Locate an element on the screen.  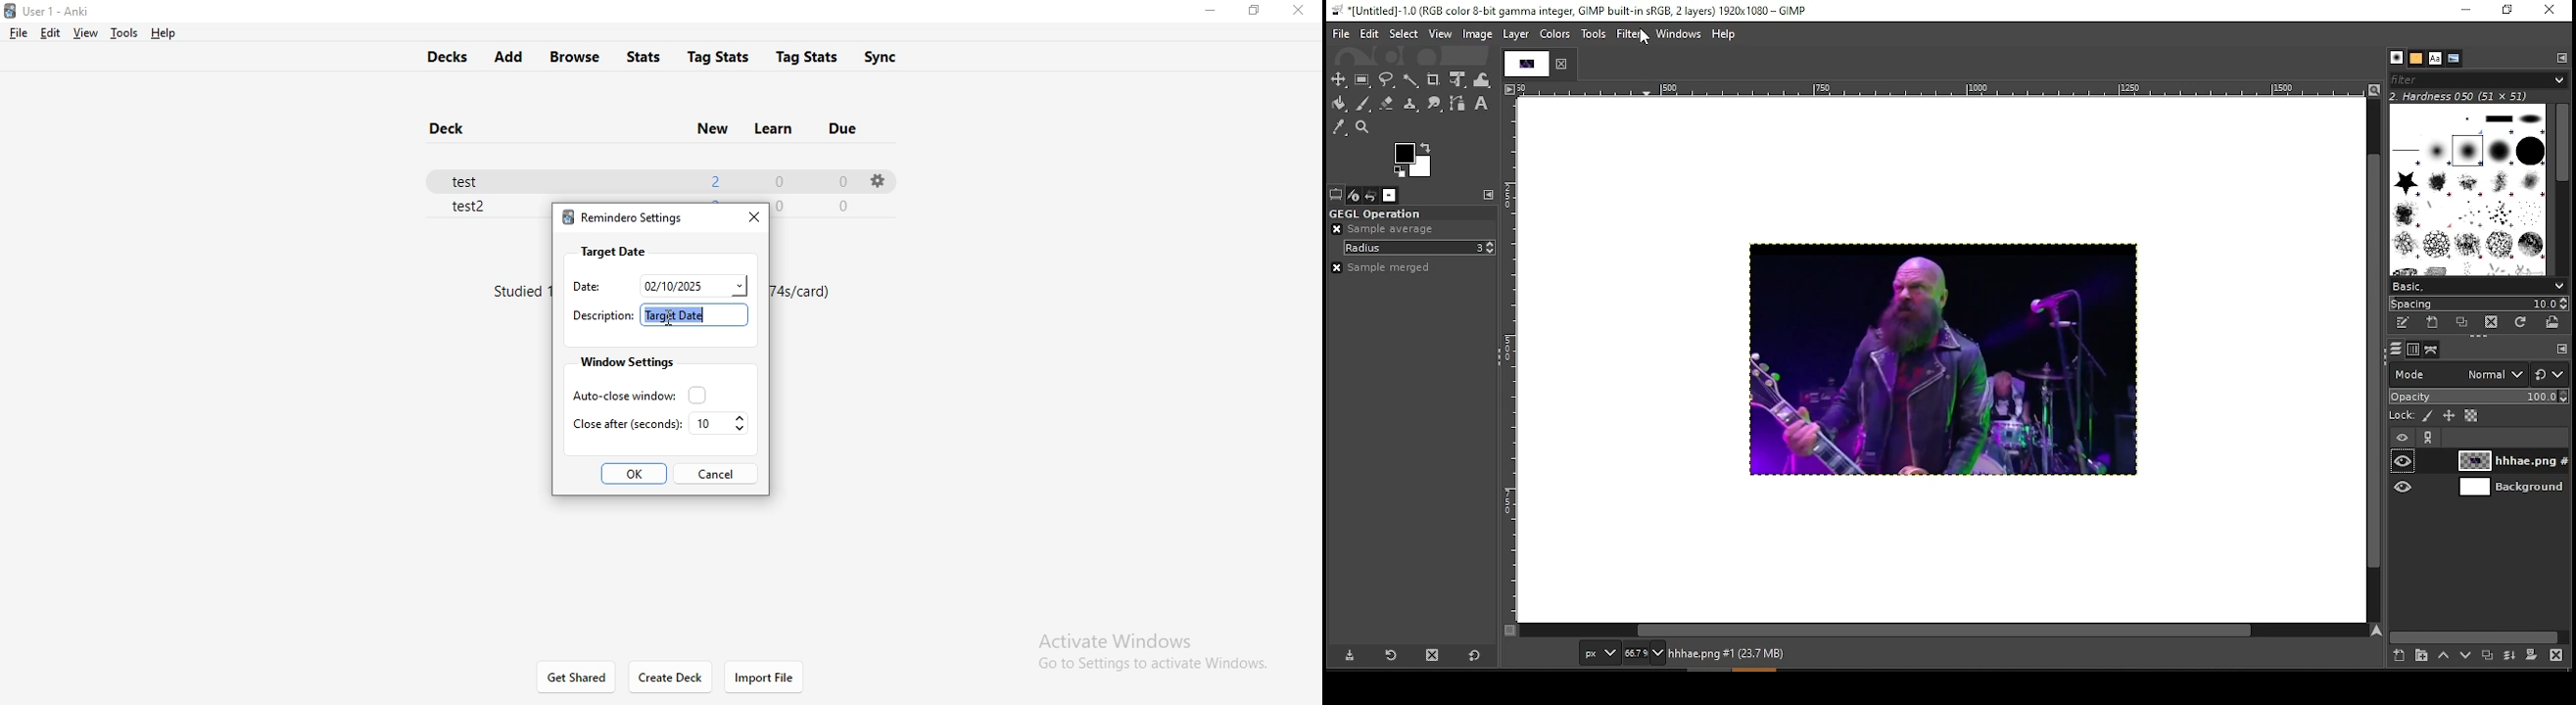
zoom tool is located at coordinates (1363, 129).